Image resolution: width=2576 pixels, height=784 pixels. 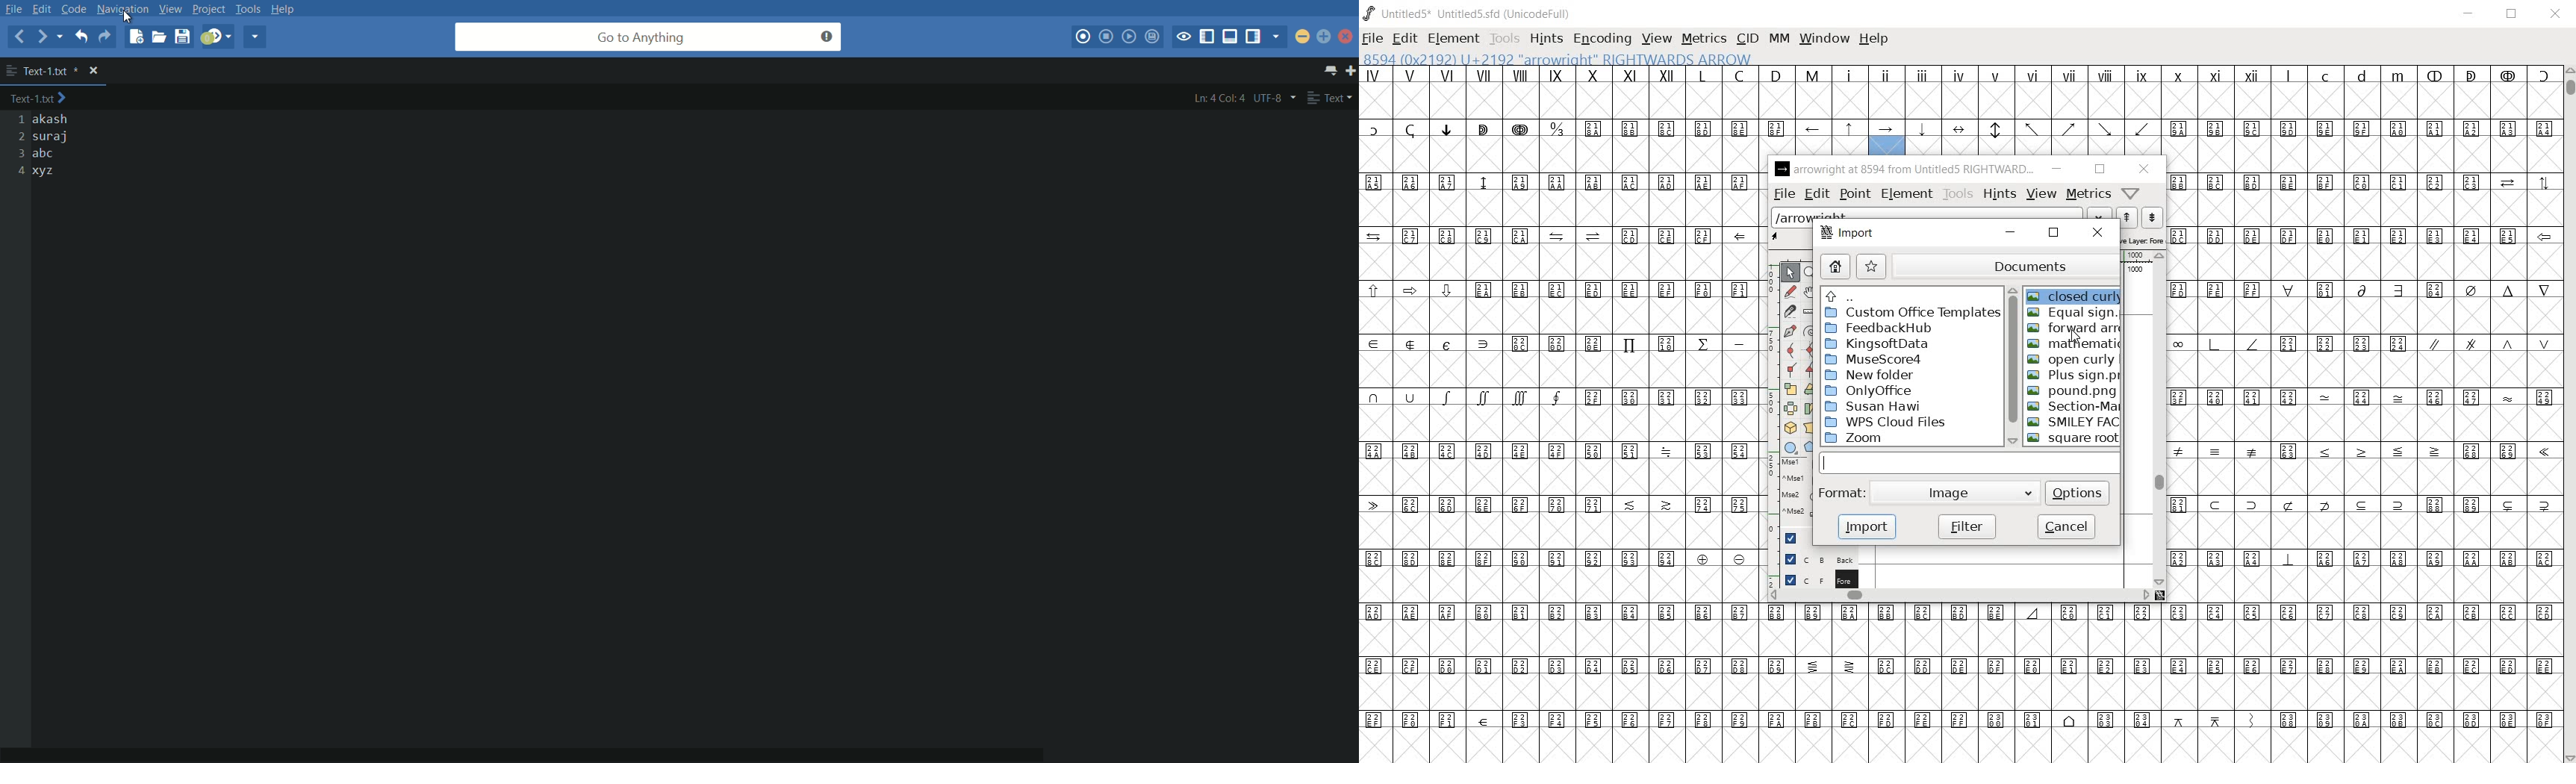 I want to click on ruler, so click(x=2137, y=258).